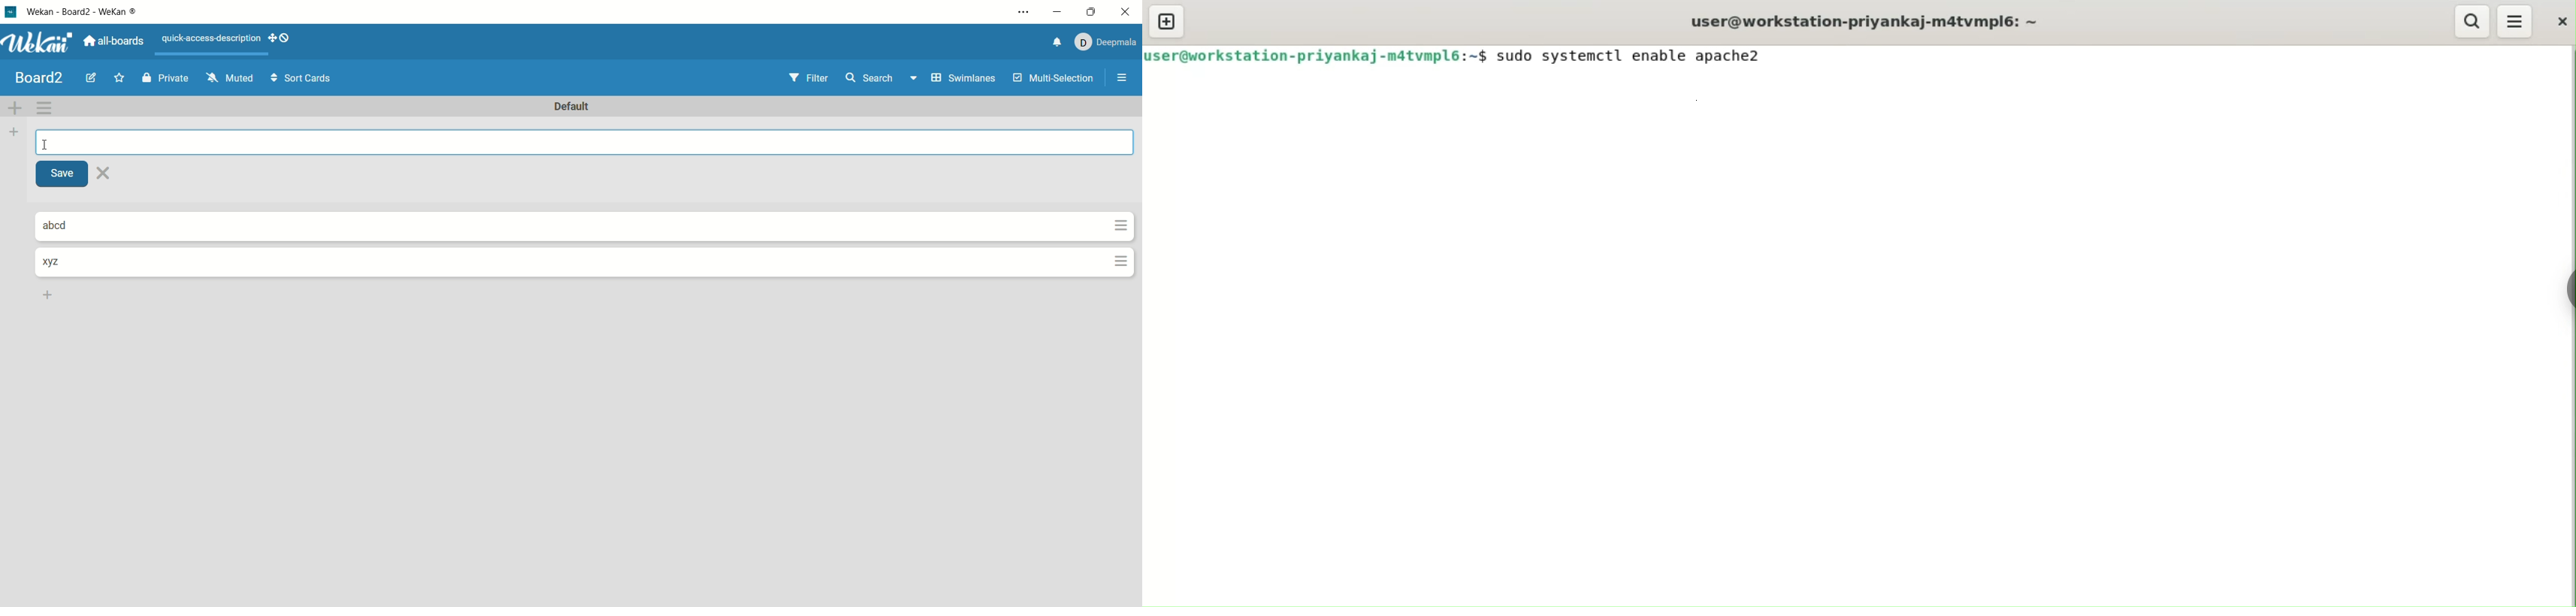 The width and height of the screenshot is (2576, 616). What do you see at coordinates (1128, 12) in the screenshot?
I see `close` at bounding box center [1128, 12].